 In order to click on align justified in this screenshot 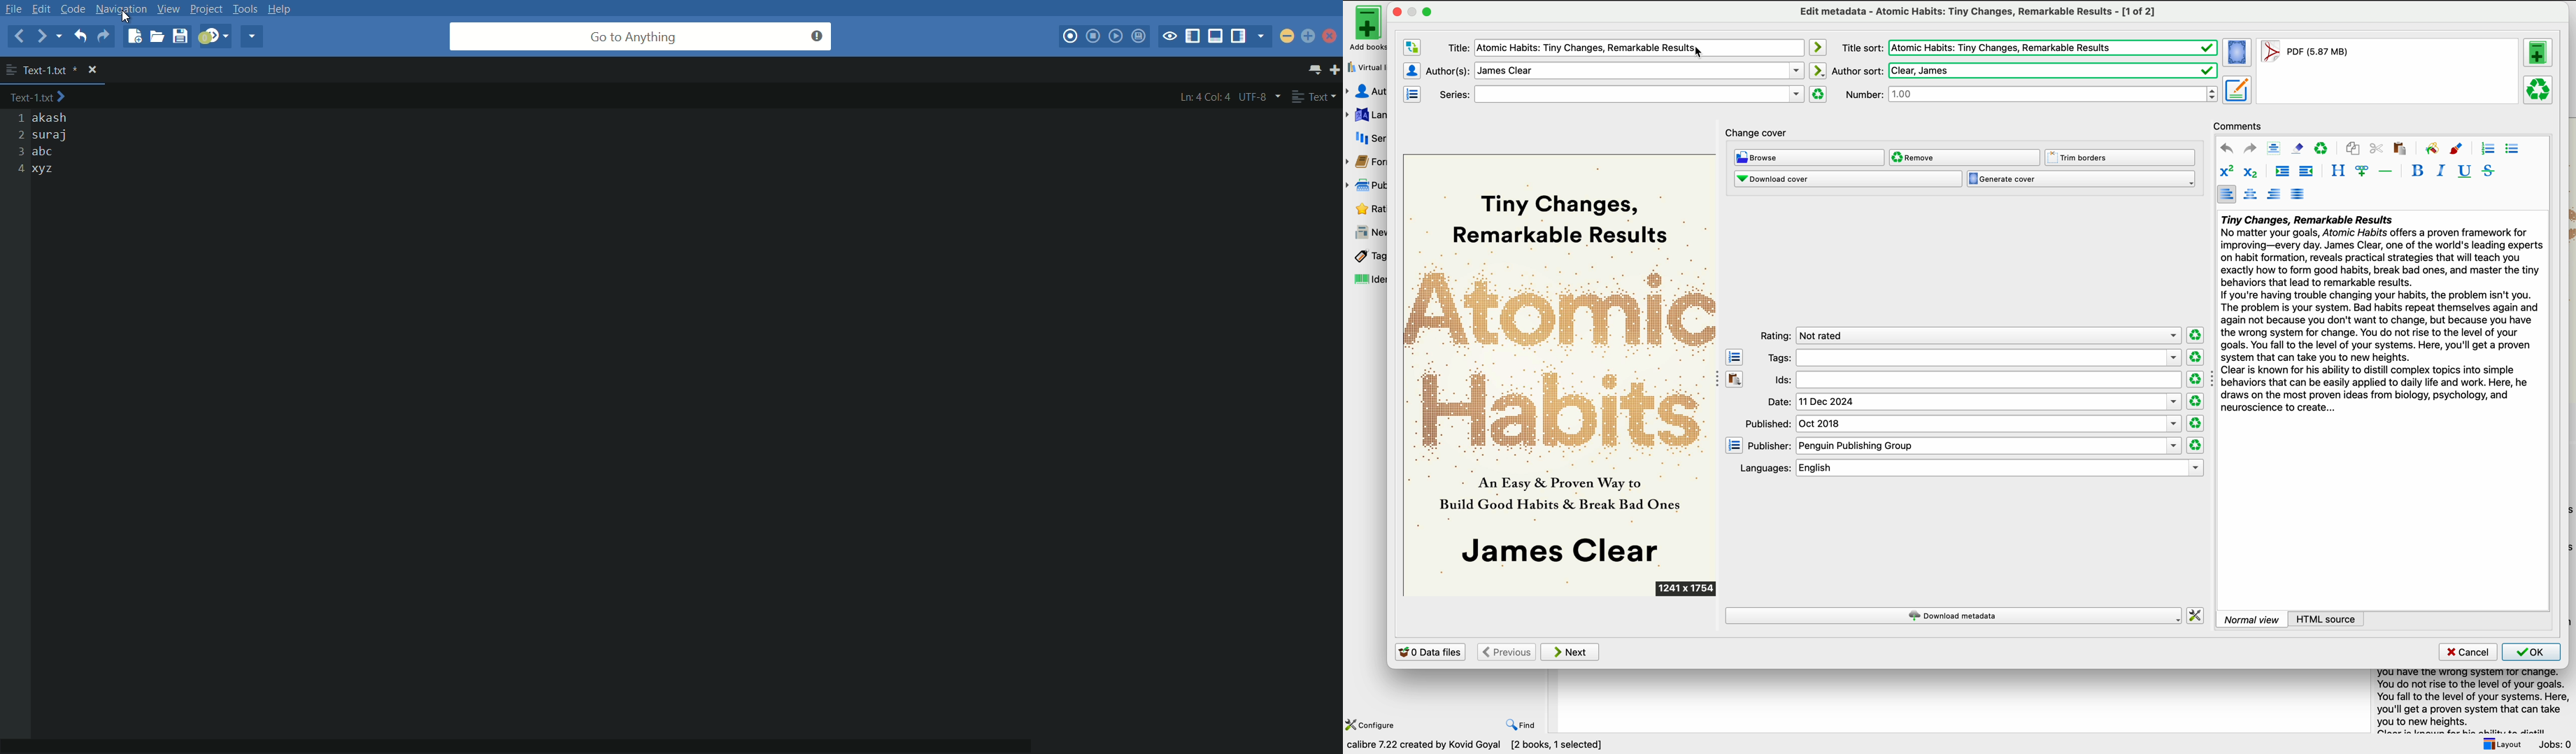, I will do `click(2299, 194)`.